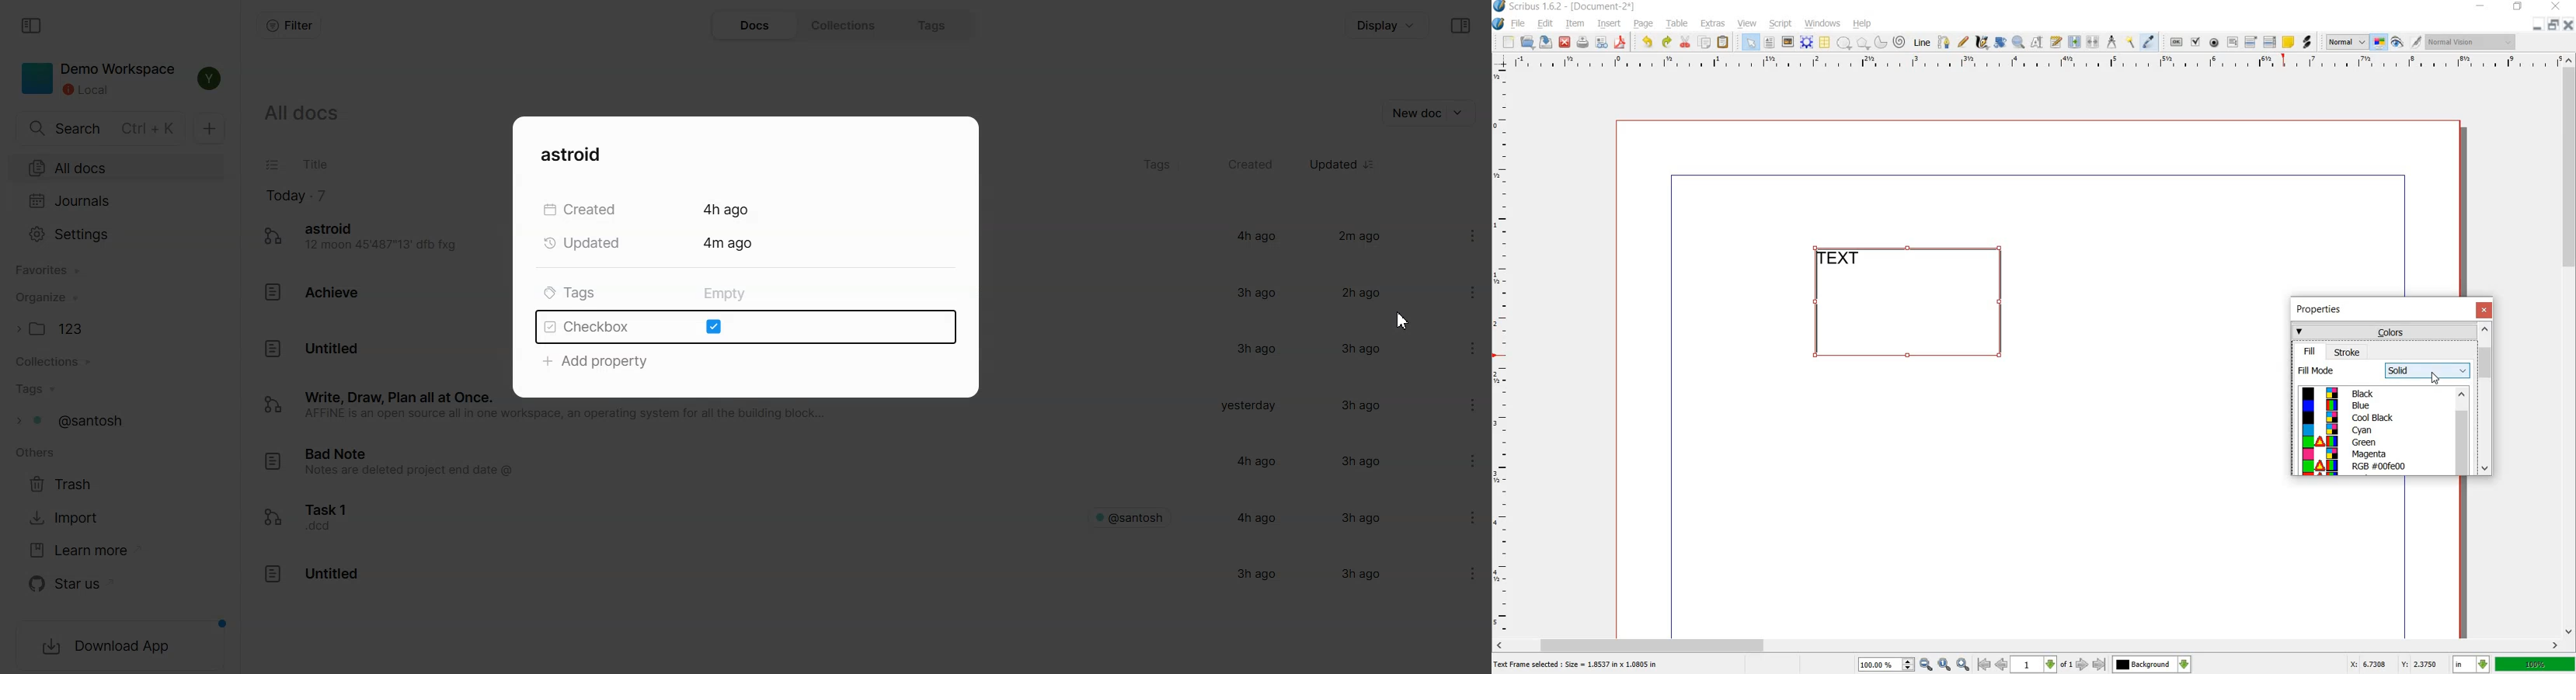  What do you see at coordinates (934, 26) in the screenshot?
I see `Tags` at bounding box center [934, 26].